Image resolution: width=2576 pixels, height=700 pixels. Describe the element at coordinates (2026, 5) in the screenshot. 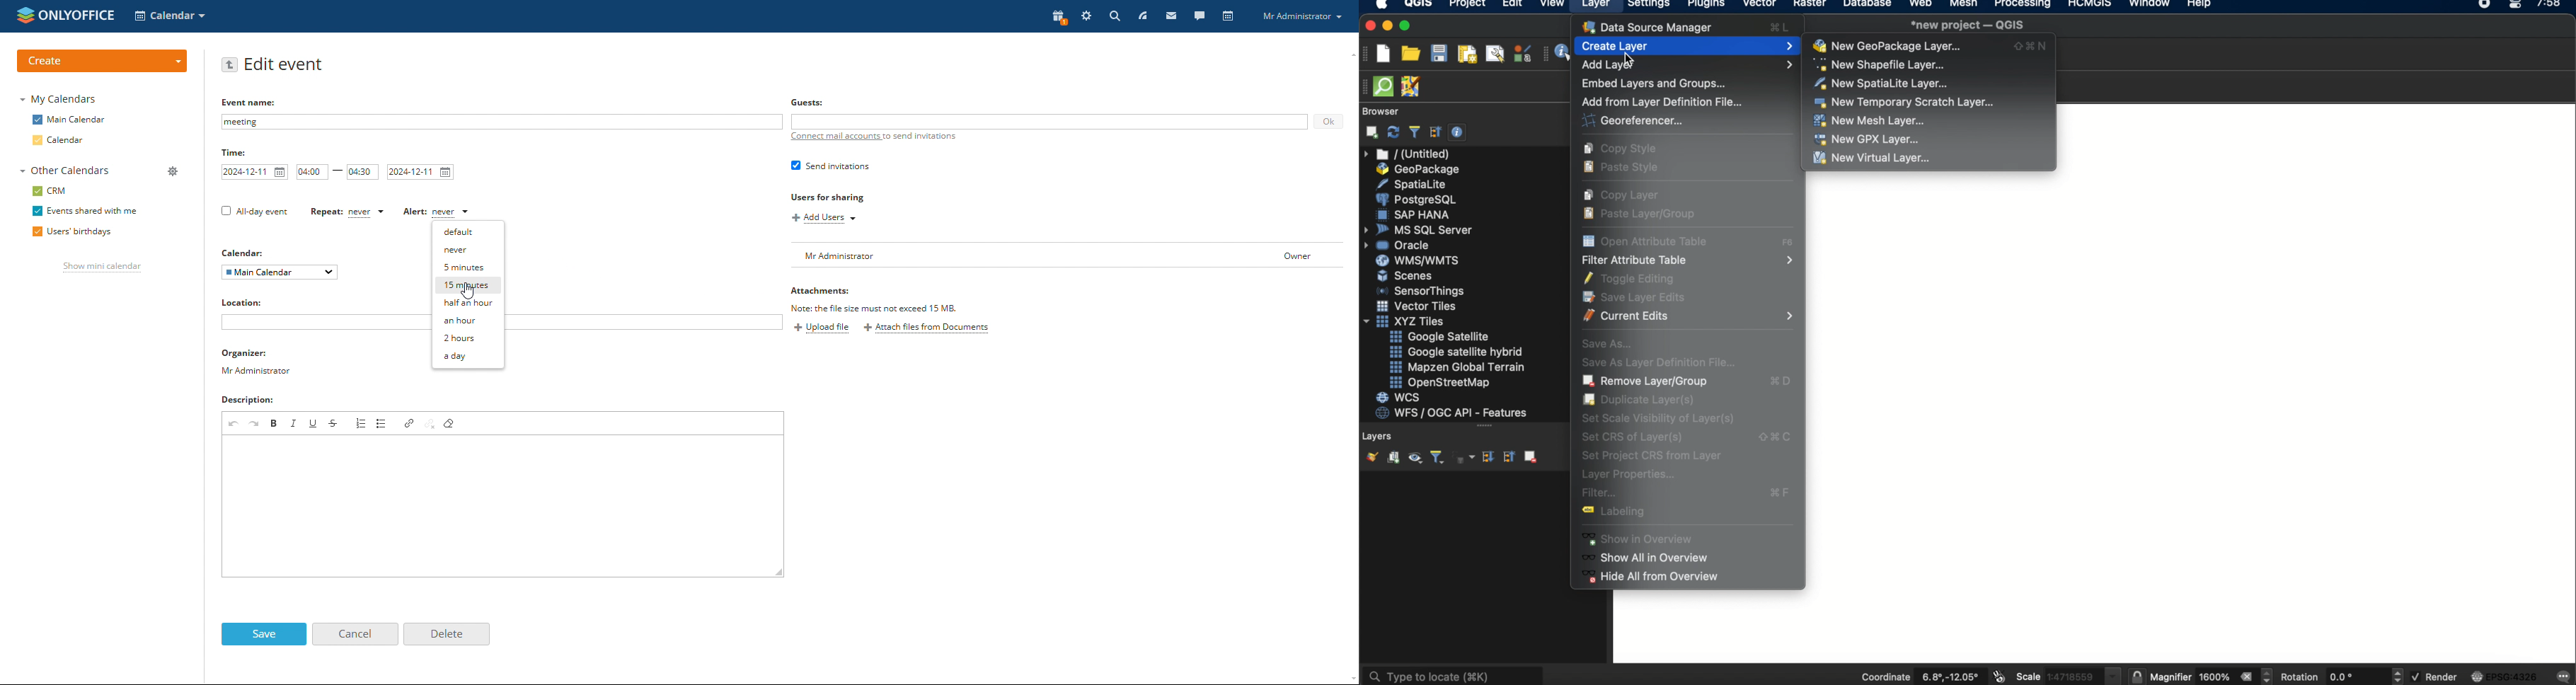

I see `processing` at that location.